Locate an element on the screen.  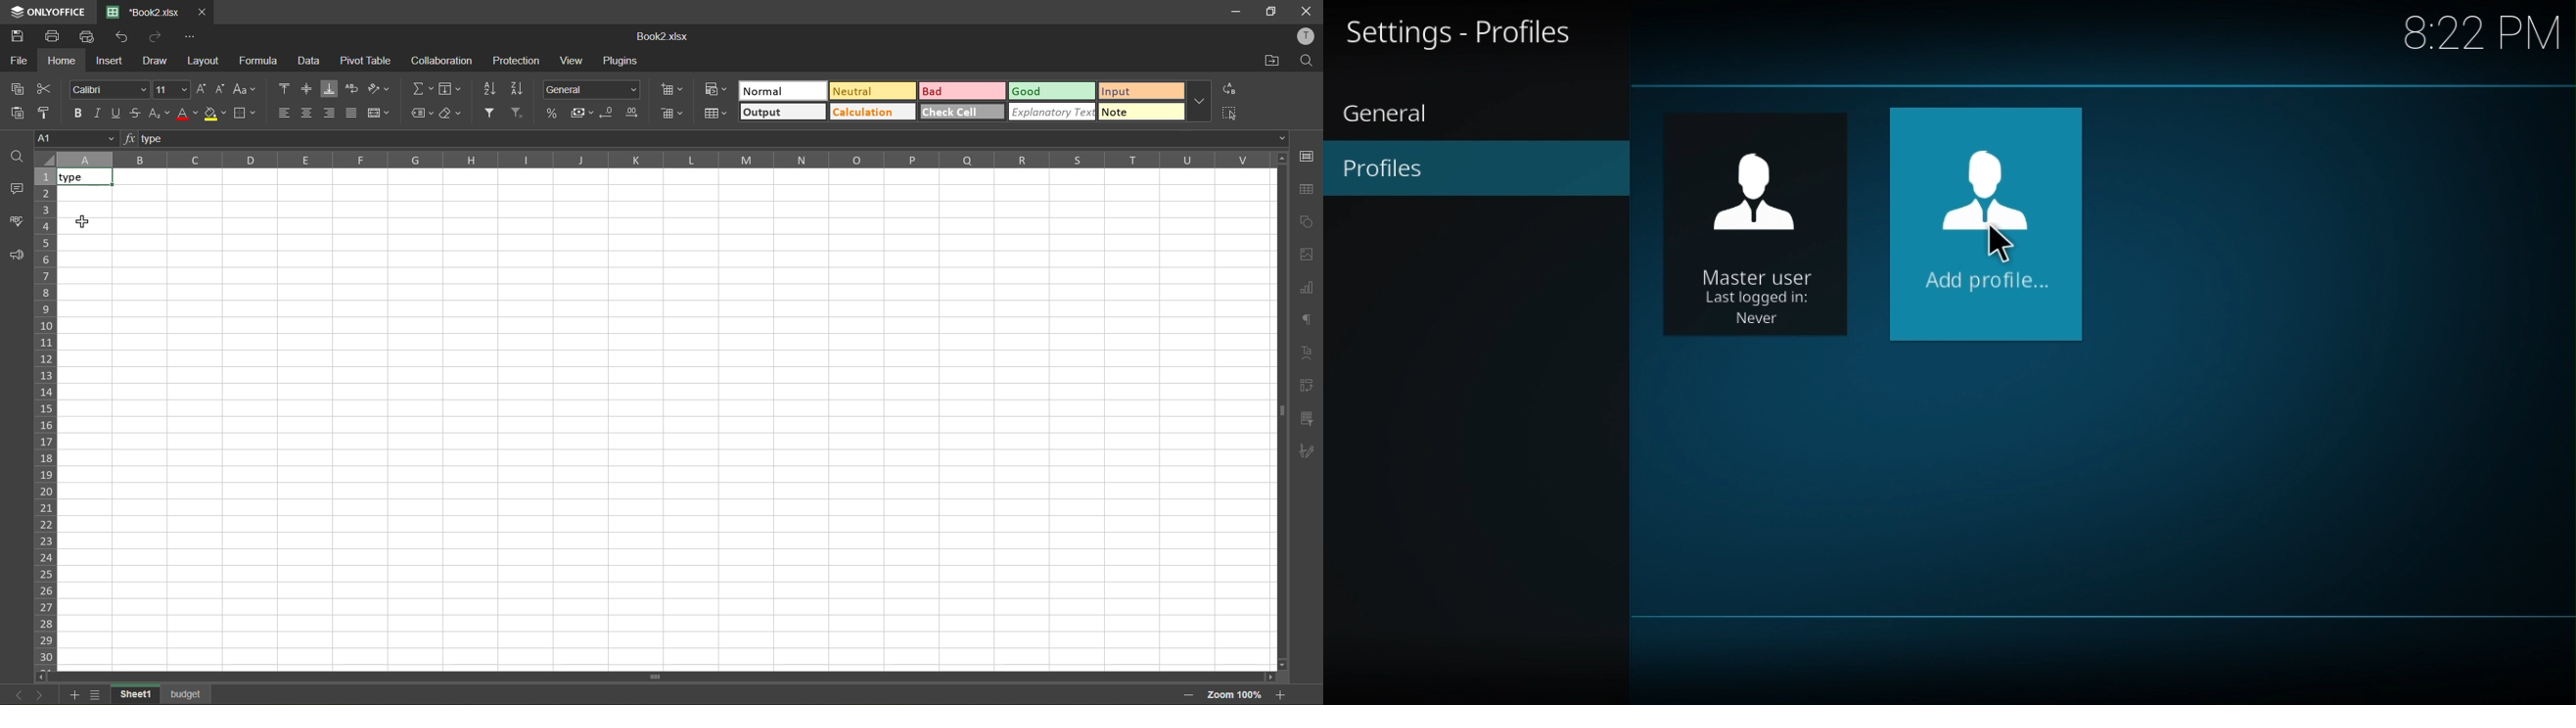
sort descending is located at coordinates (520, 88).